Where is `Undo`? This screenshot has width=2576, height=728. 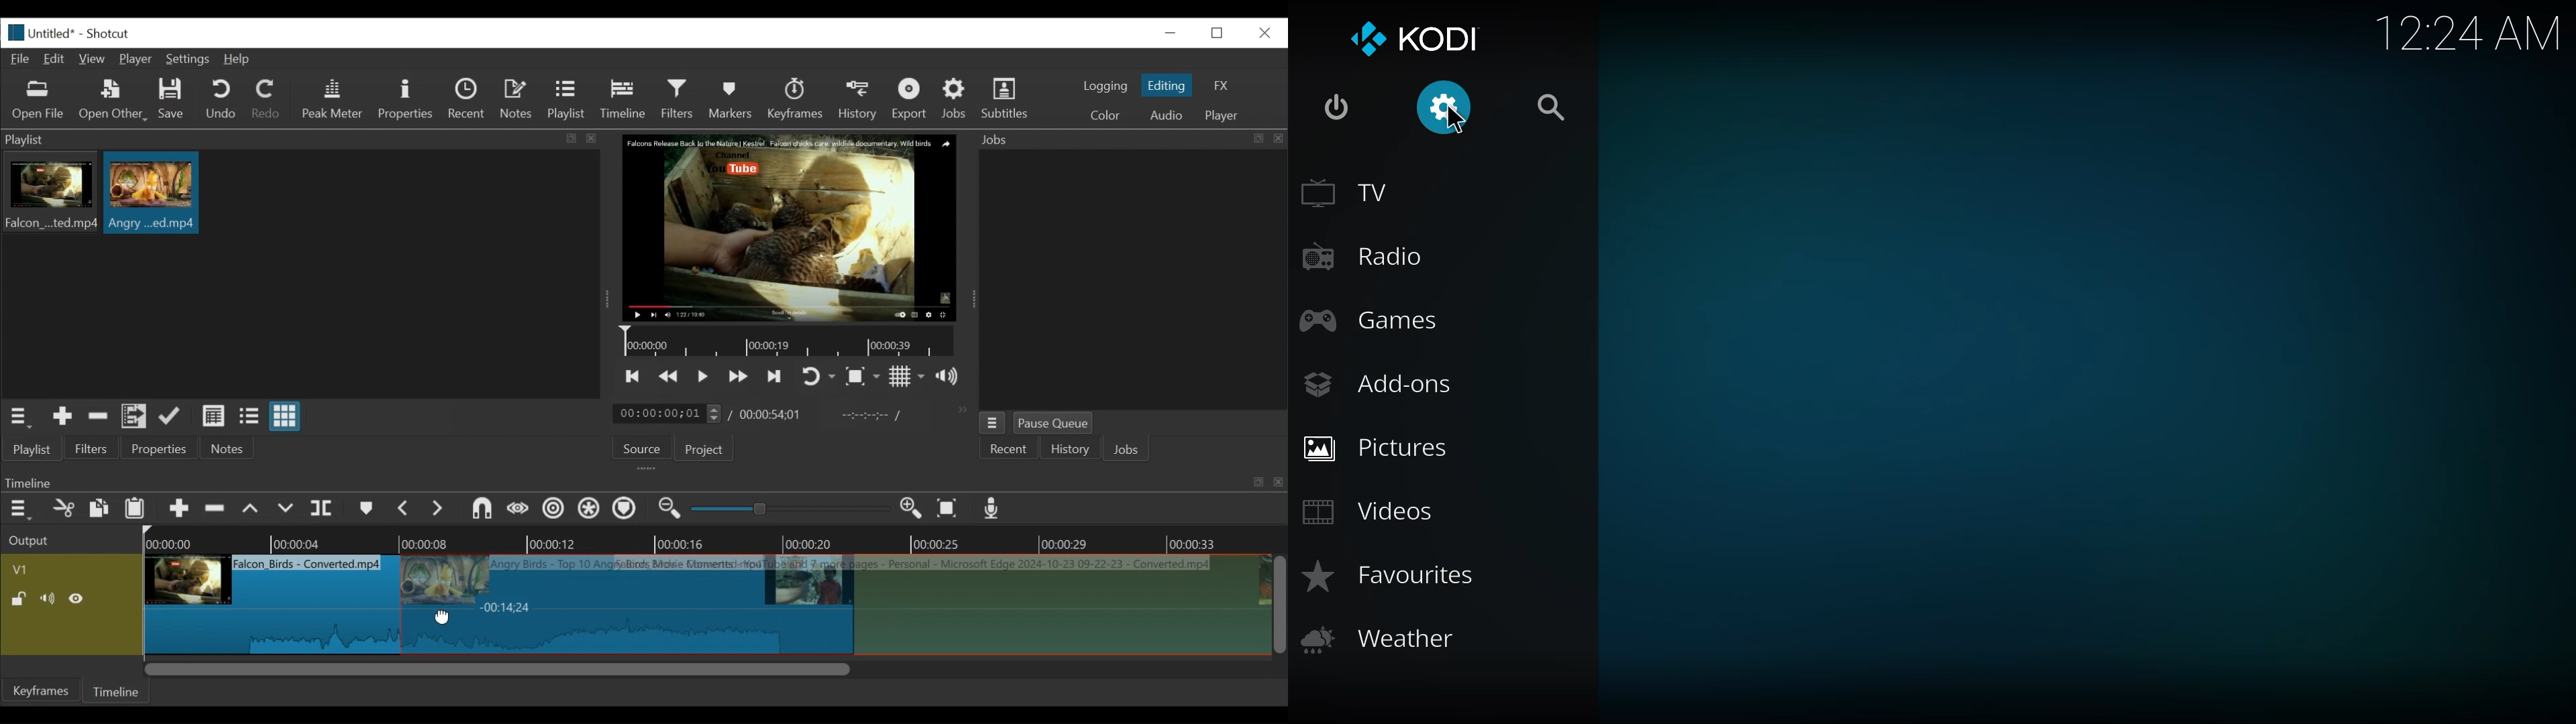
Undo is located at coordinates (223, 100).